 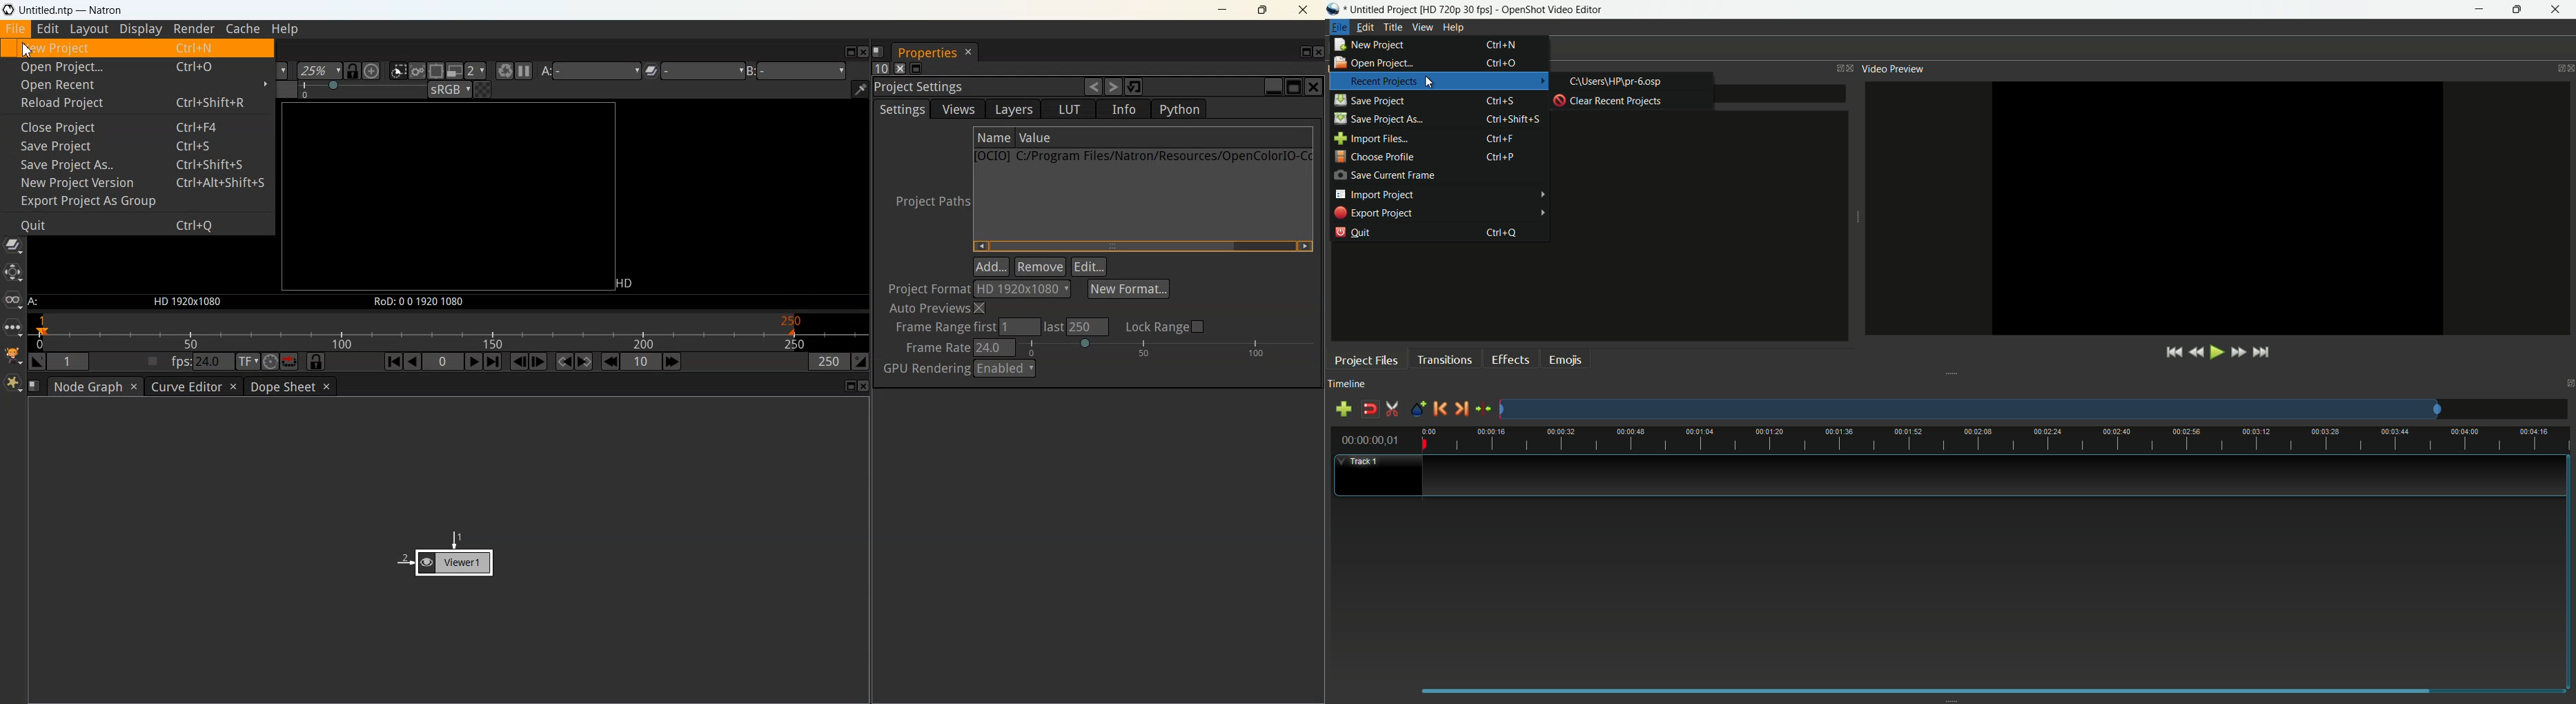 I want to click on effects, so click(x=1512, y=359).